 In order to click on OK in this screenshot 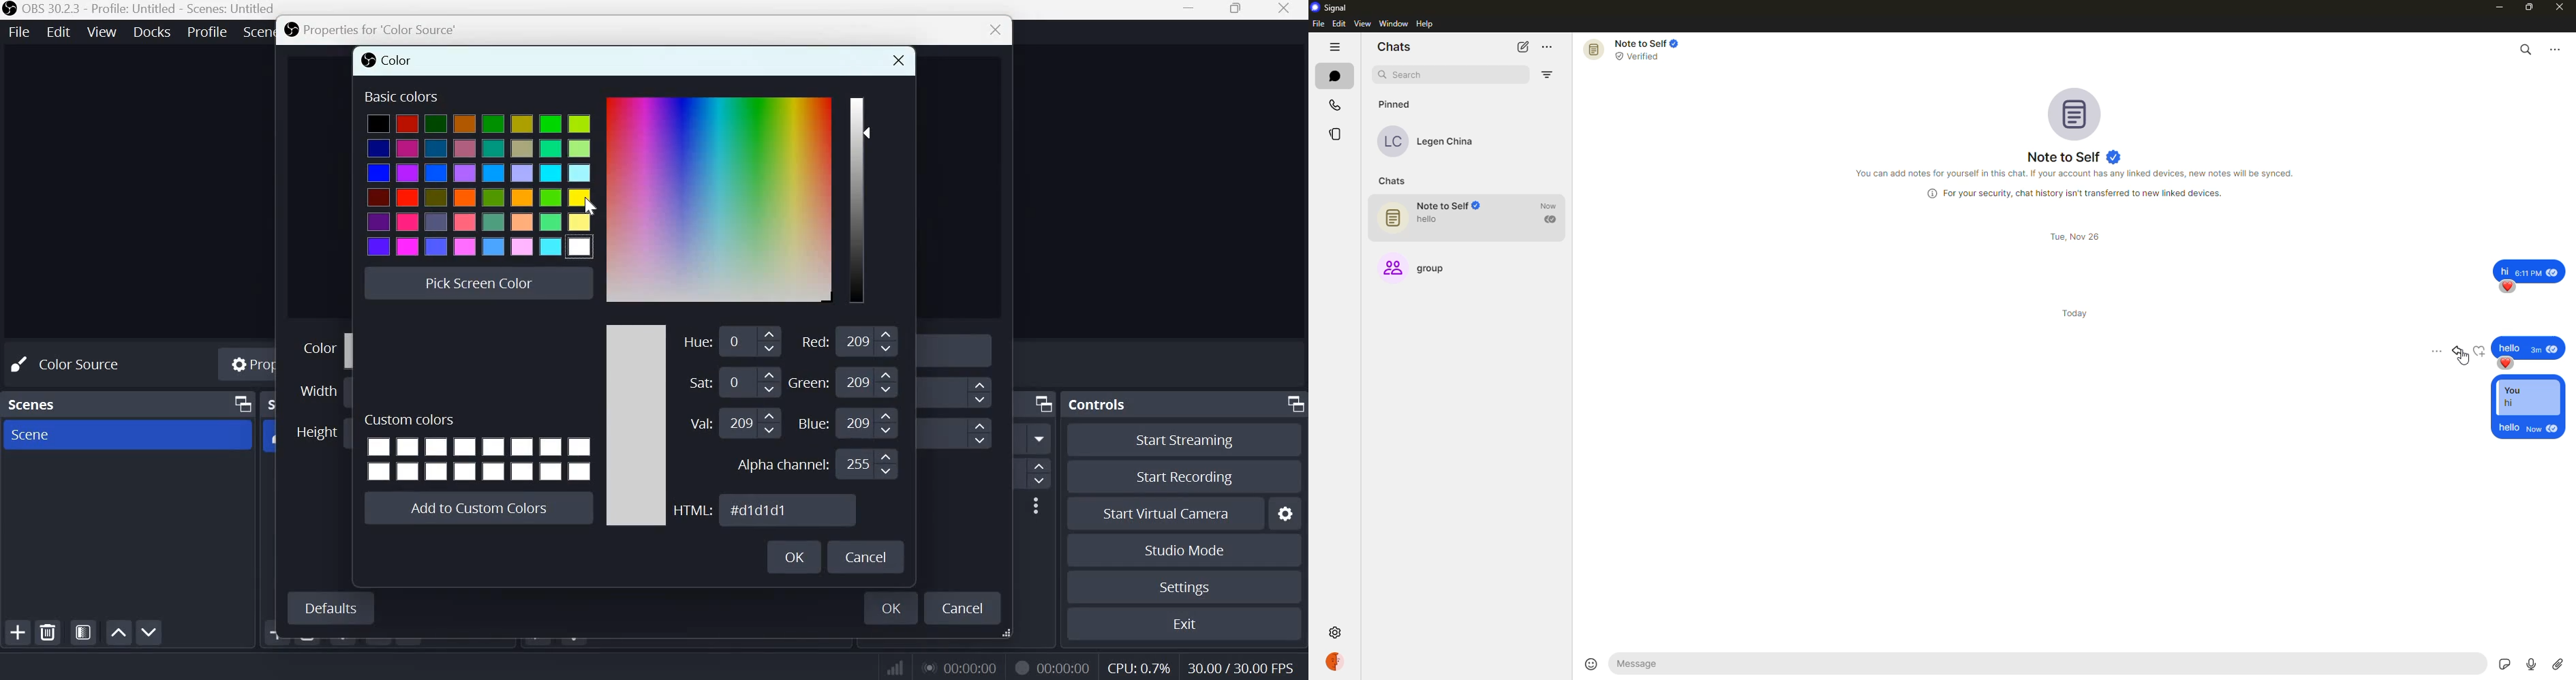, I will do `click(793, 556)`.